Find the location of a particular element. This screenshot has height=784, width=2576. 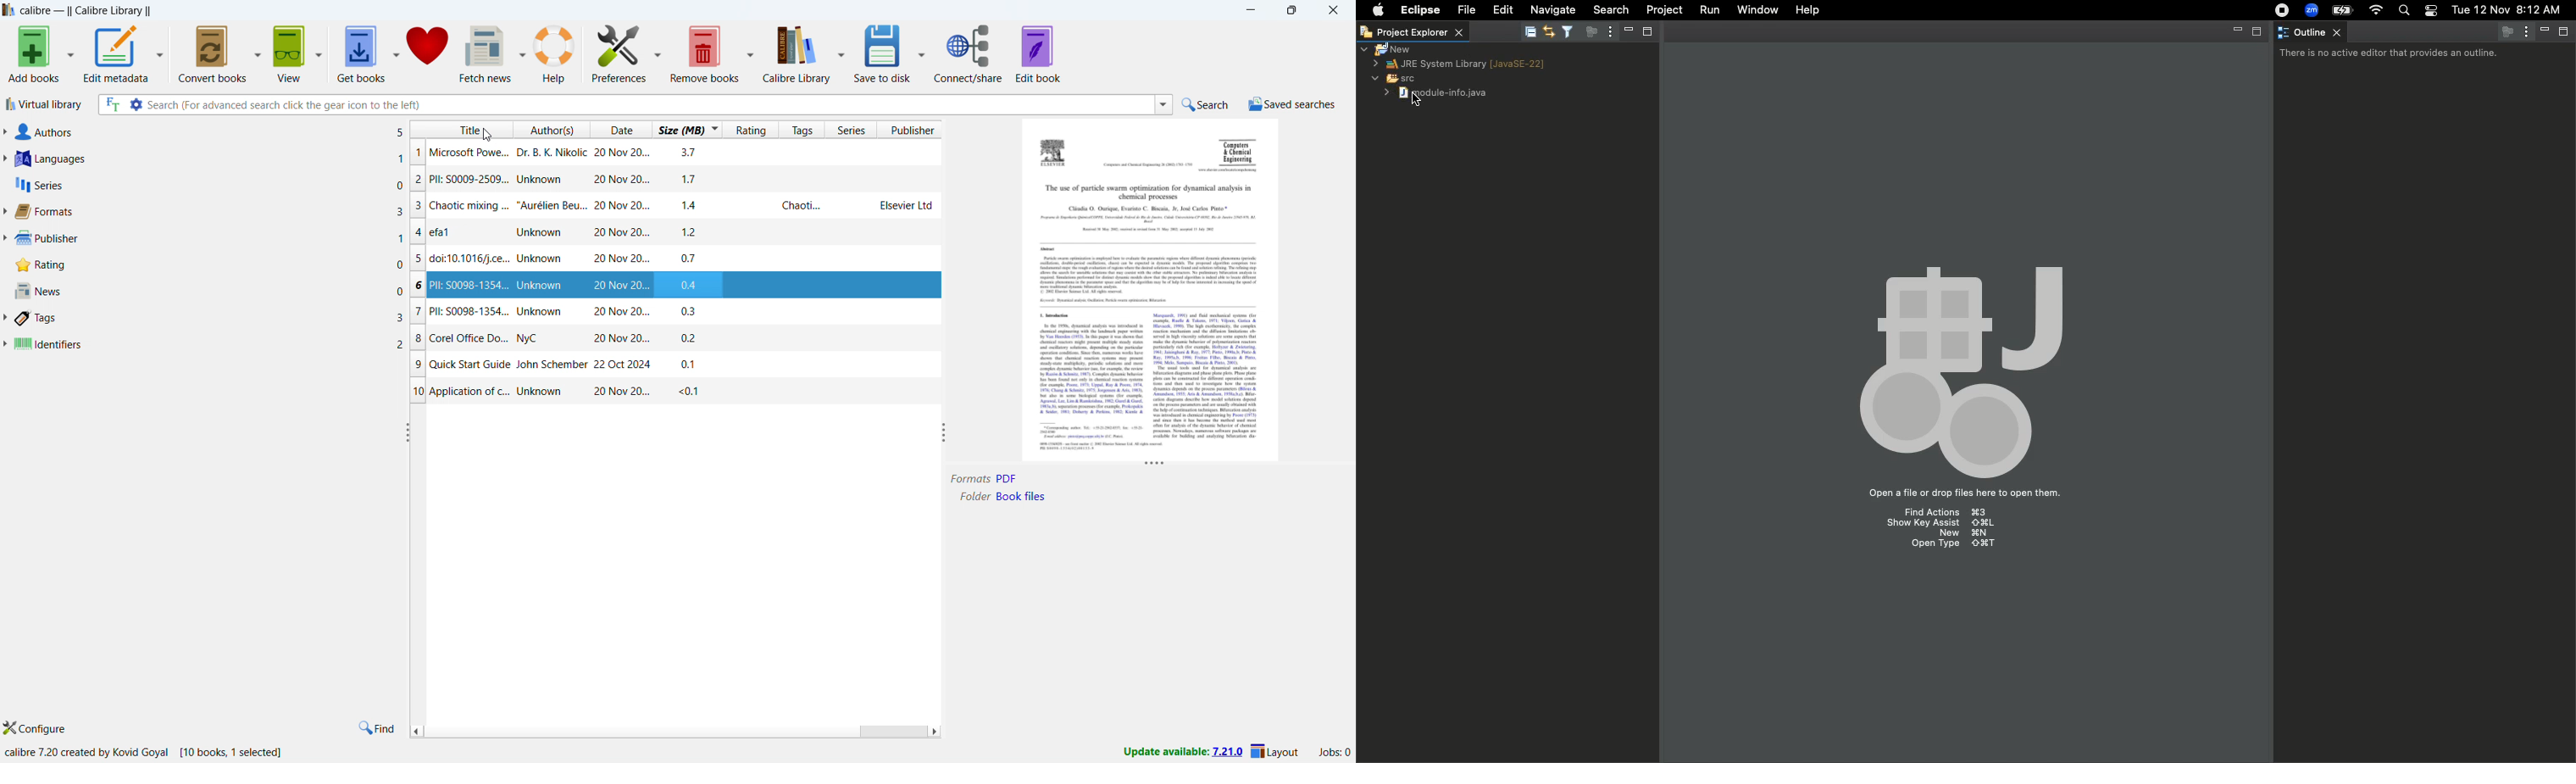

expand publisher is located at coordinates (4, 239).